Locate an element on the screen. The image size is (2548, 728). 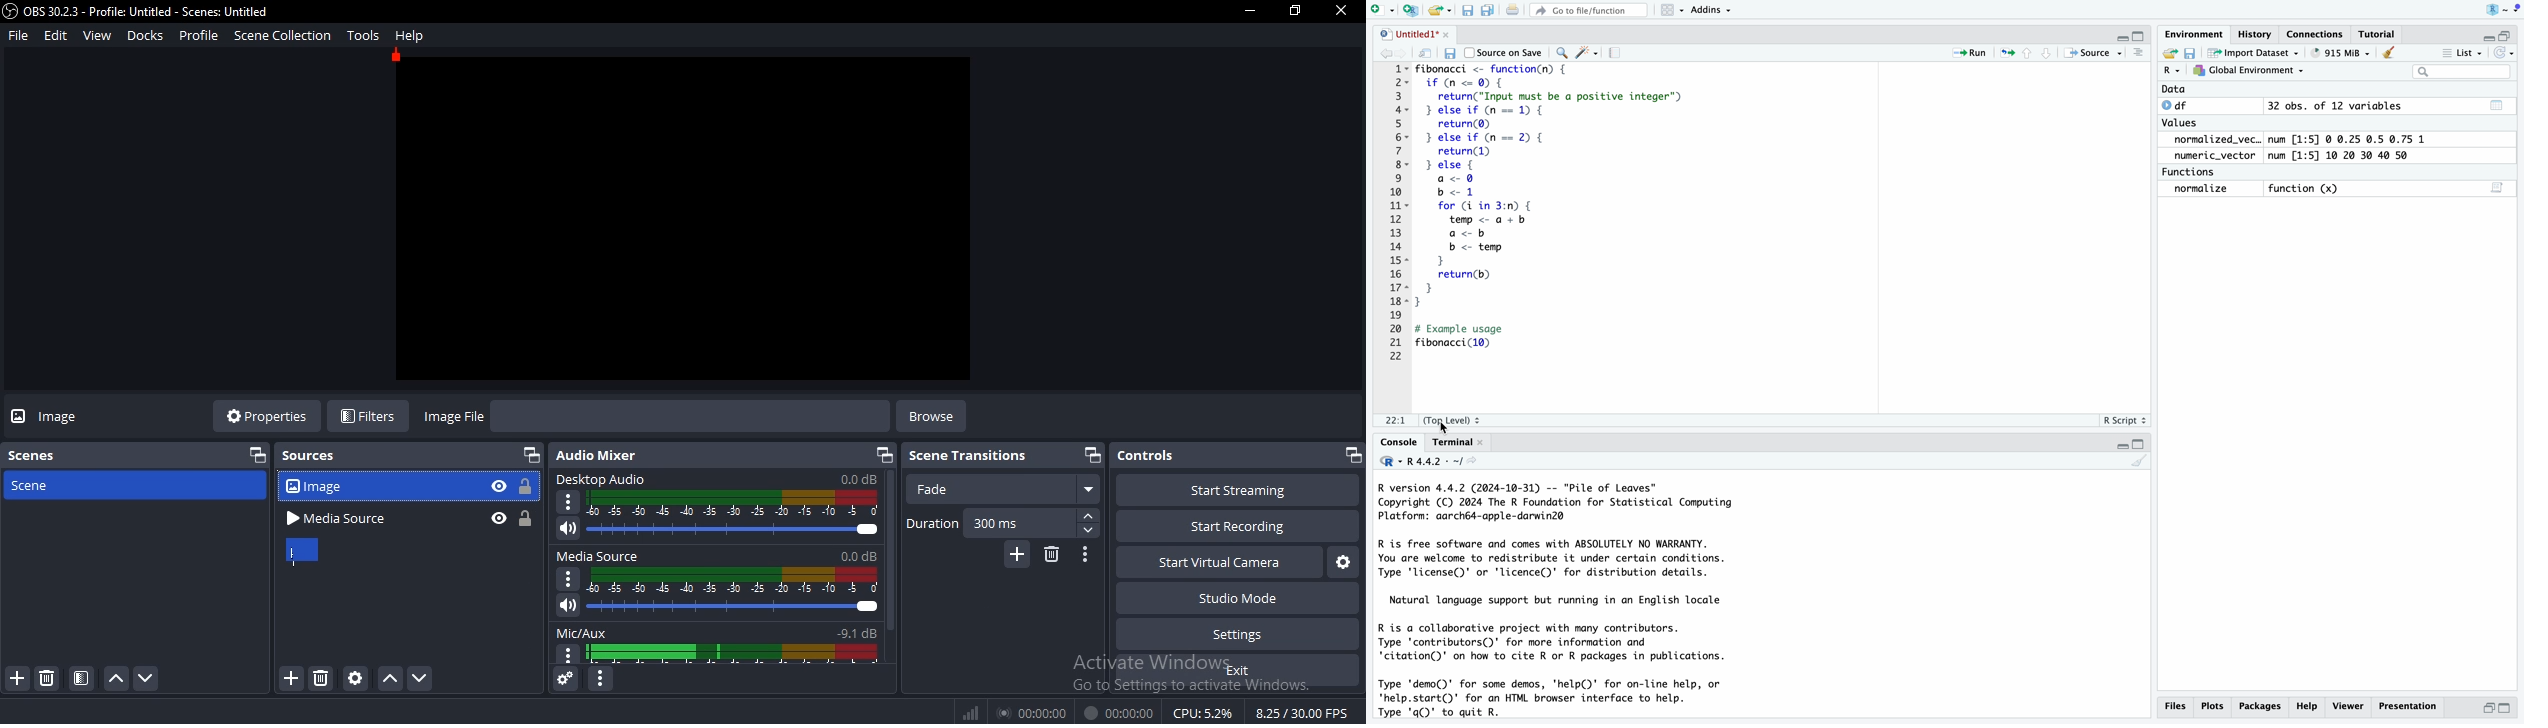
filters is located at coordinates (371, 414).